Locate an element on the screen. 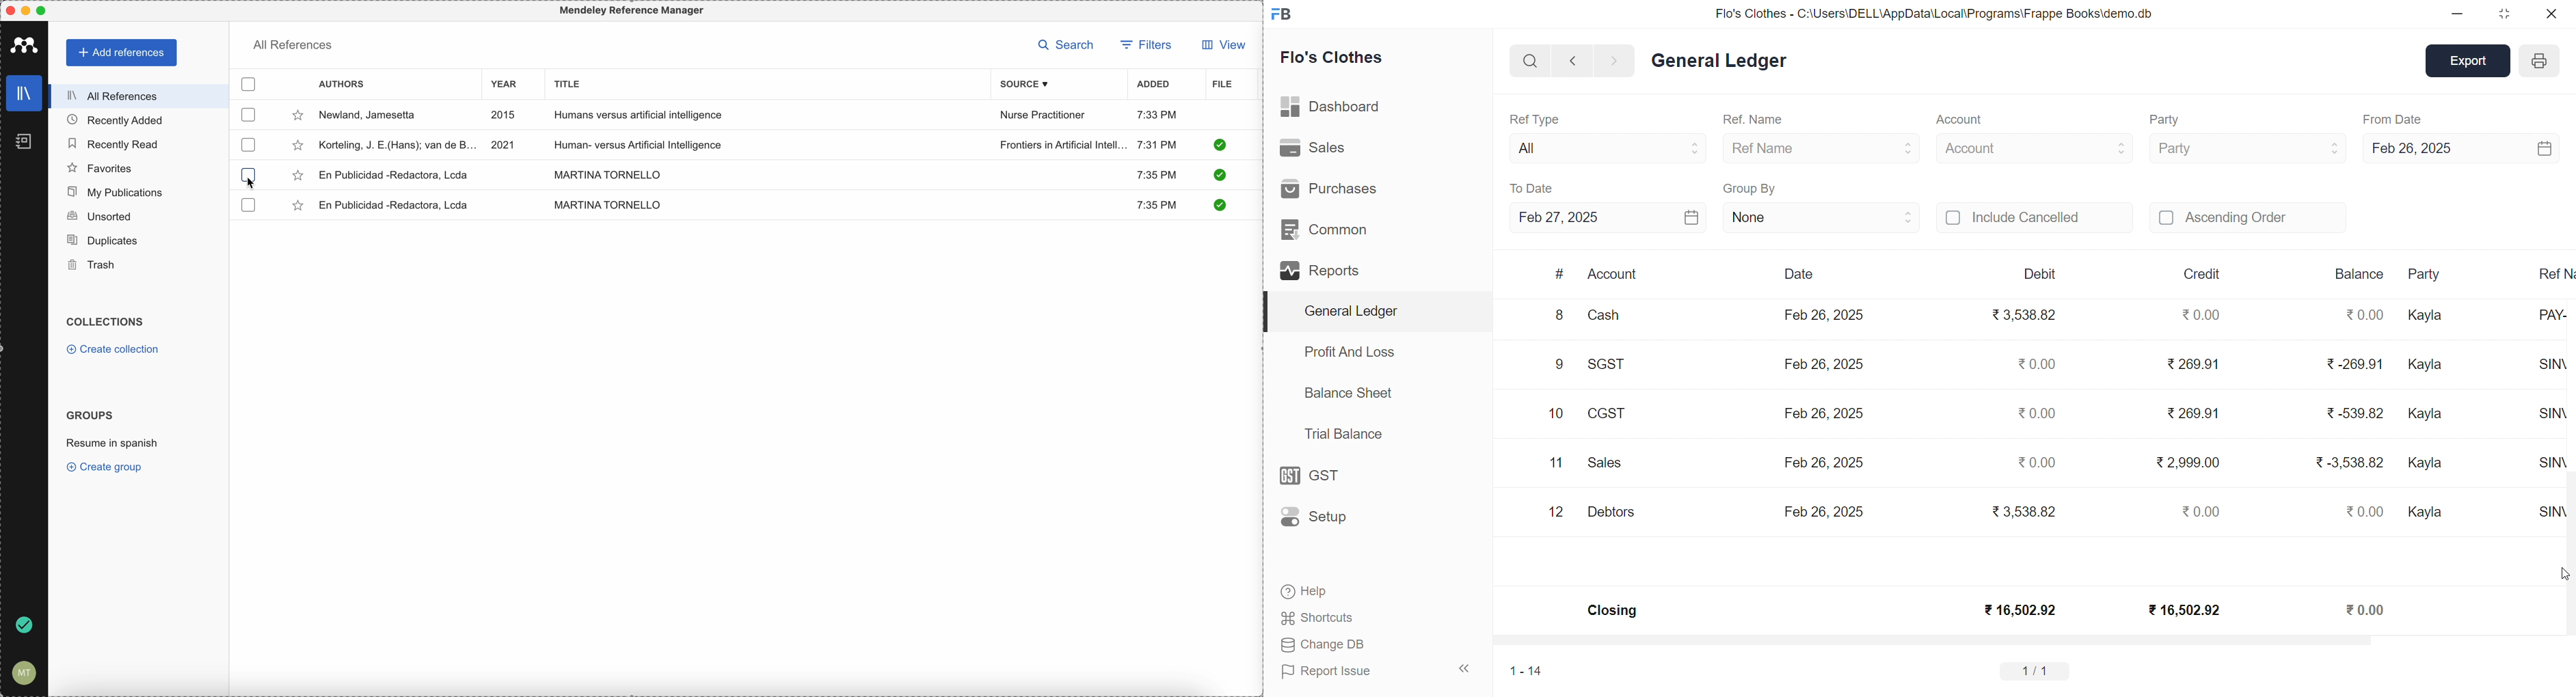 The height and width of the screenshot is (700, 2576). close program is located at coordinates (11, 11).